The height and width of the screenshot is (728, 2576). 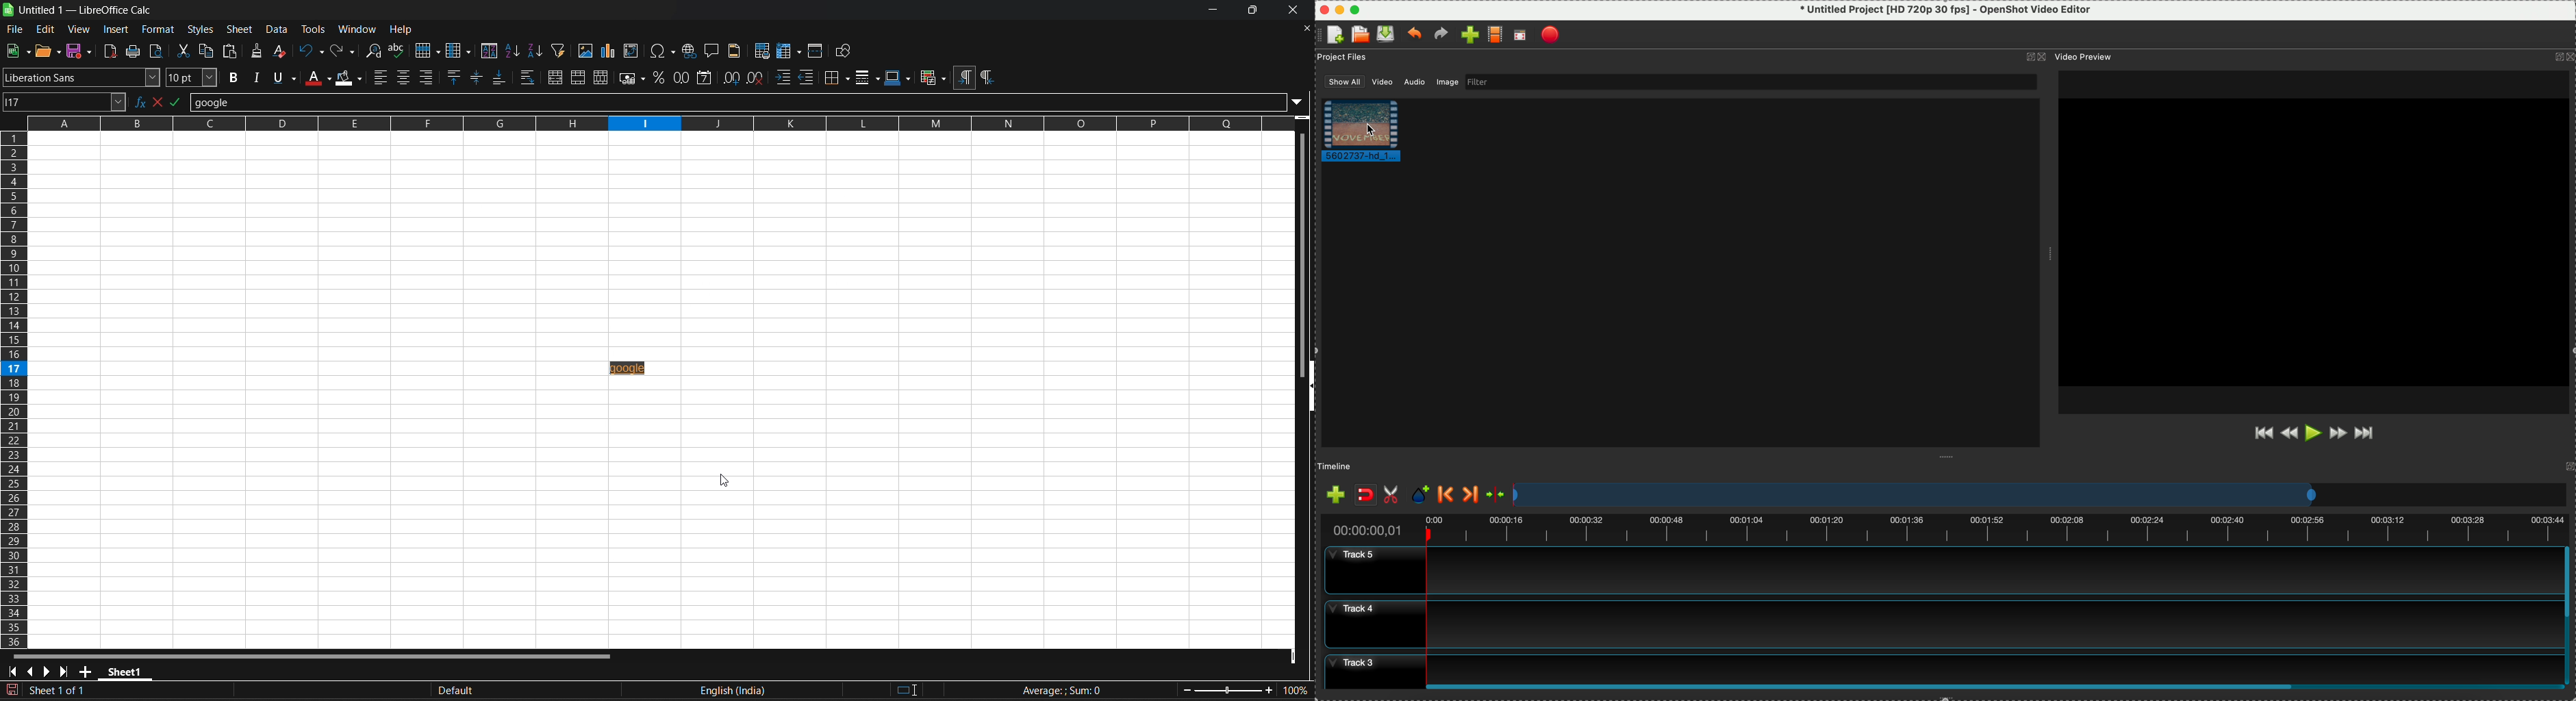 I want to click on show all, so click(x=1341, y=81).